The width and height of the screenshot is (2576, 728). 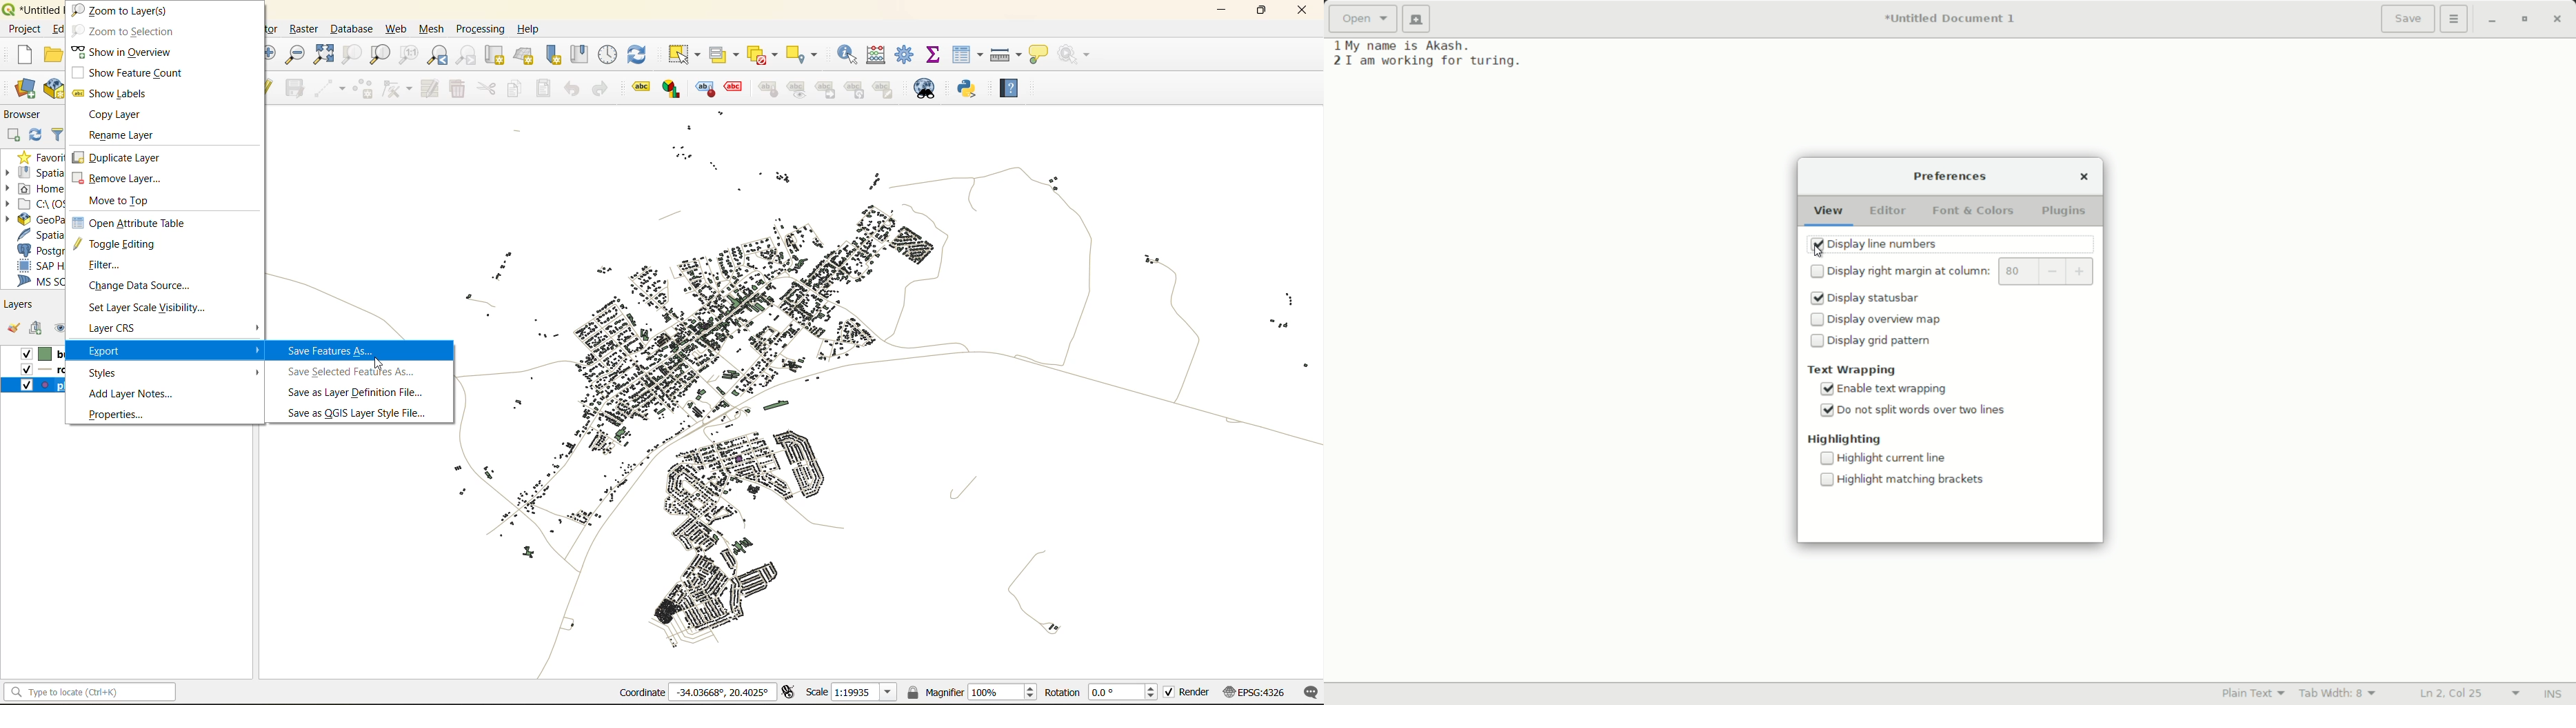 I want to click on paste, so click(x=547, y=88).